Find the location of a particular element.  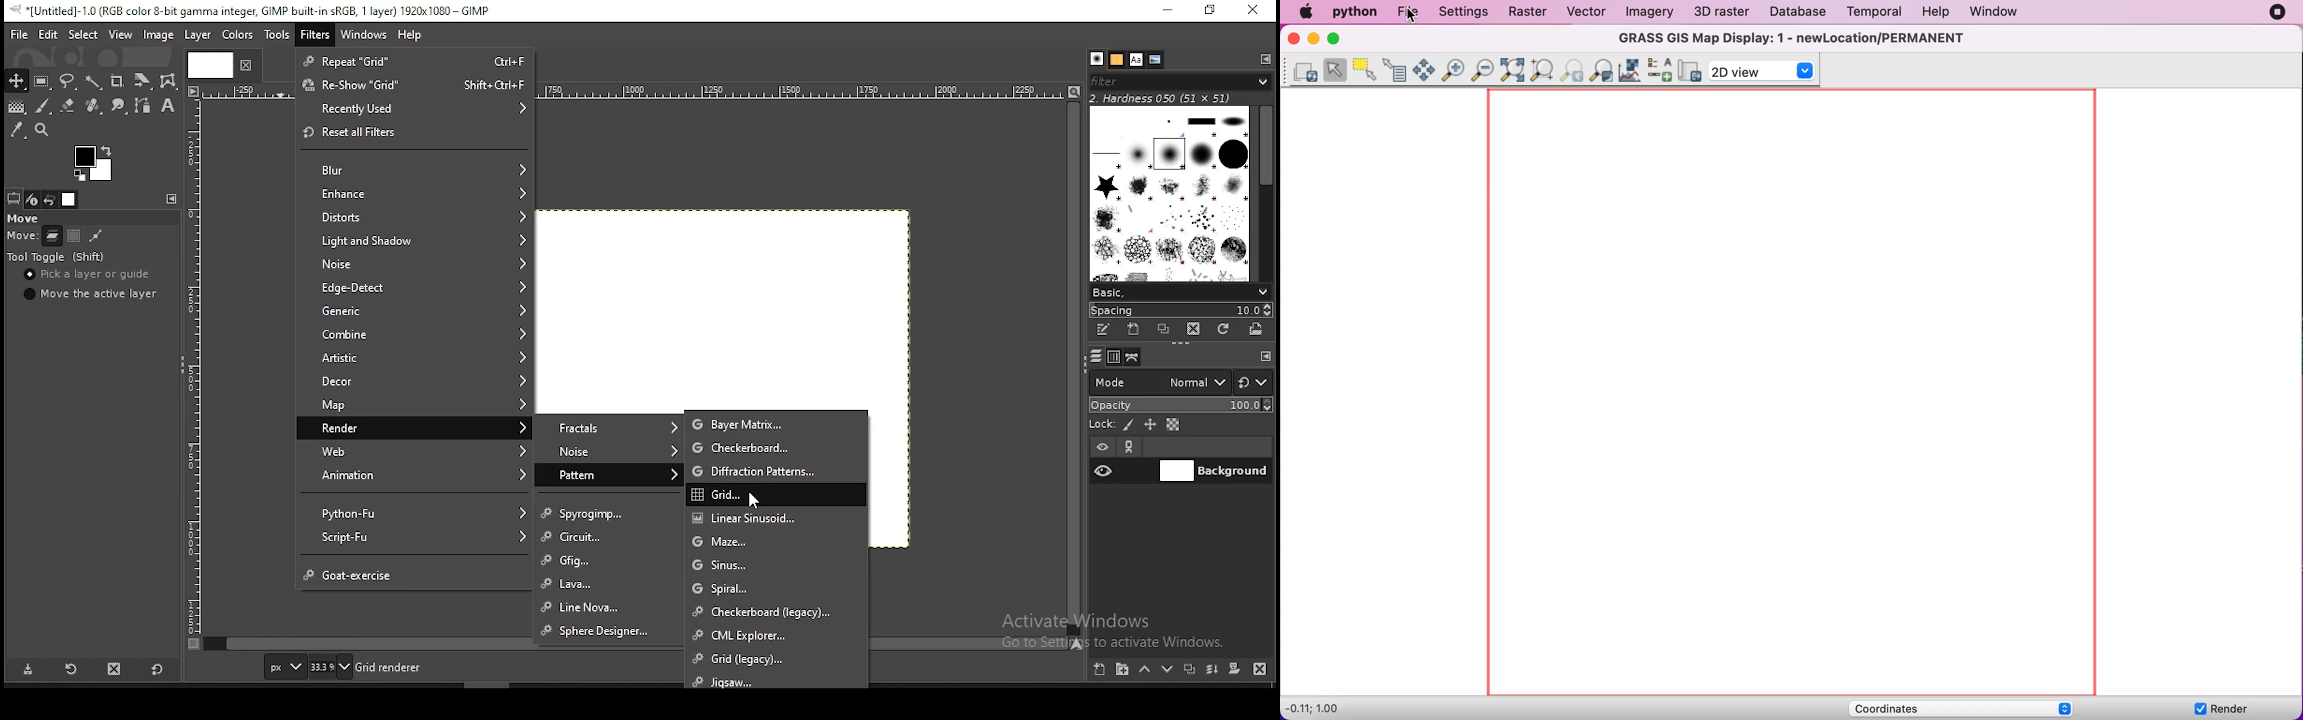

crop tool is located at coordinates (140, 82).